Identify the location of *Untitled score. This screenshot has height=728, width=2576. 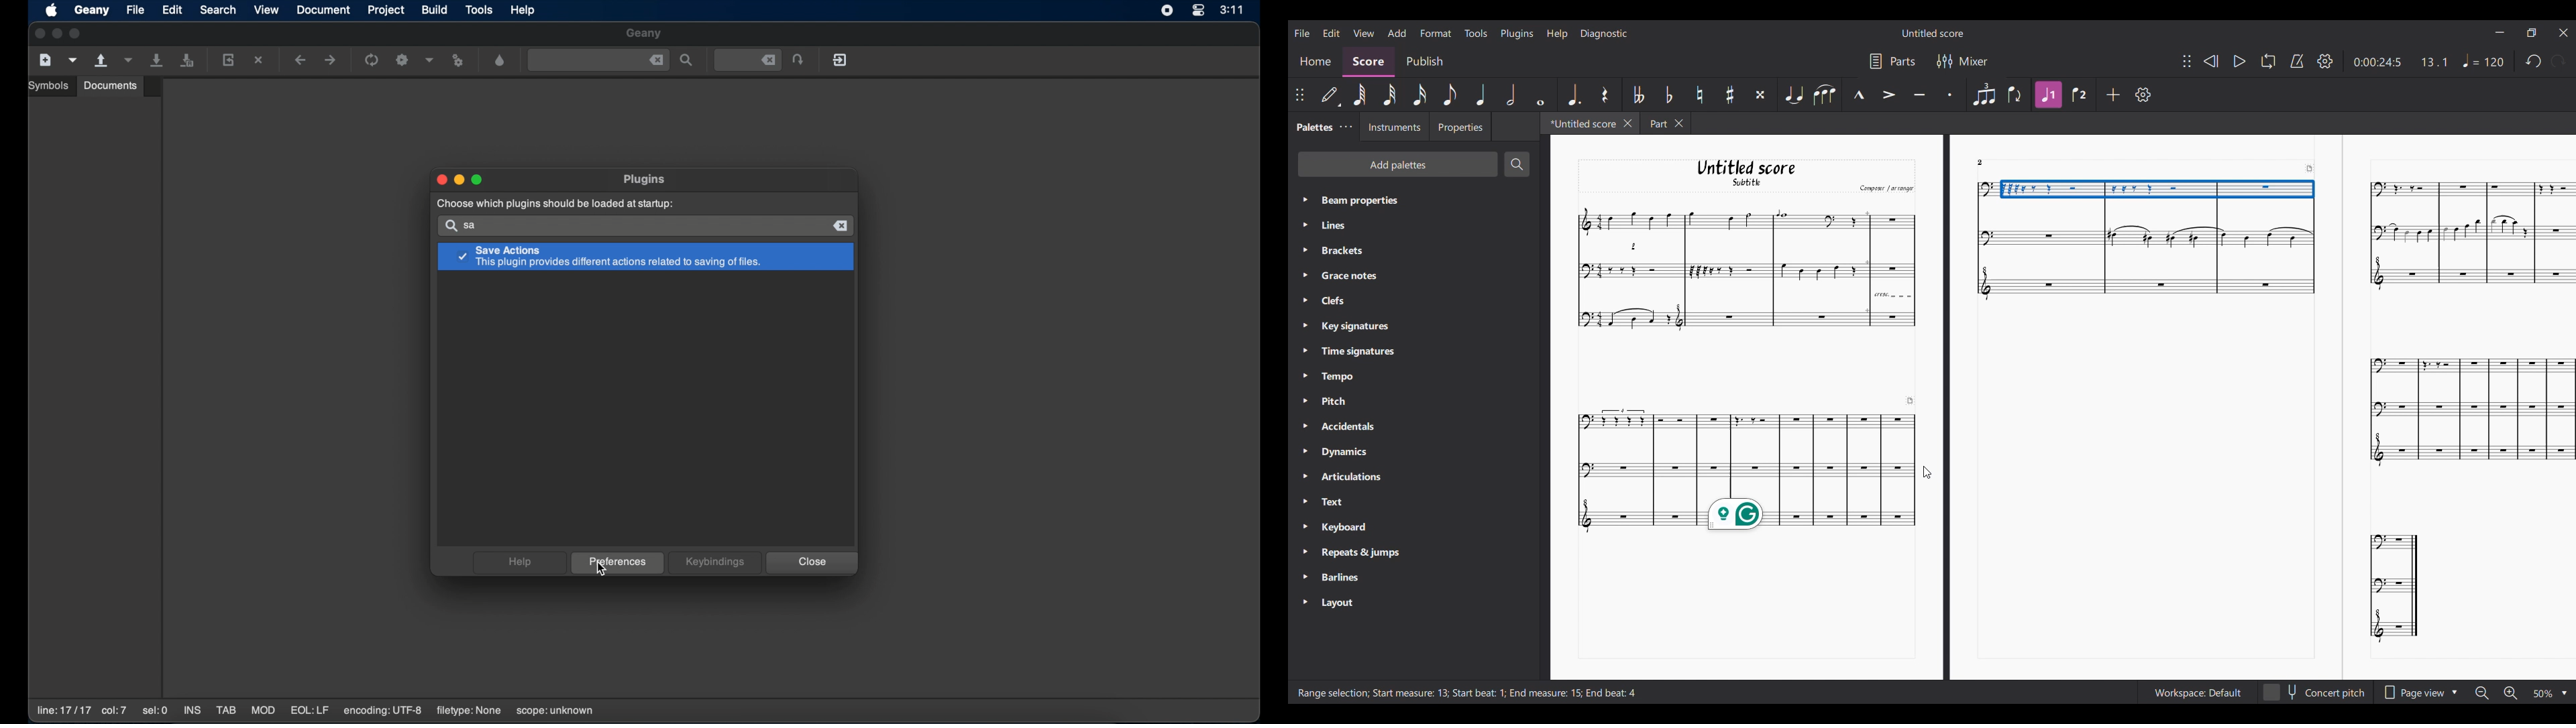
(1578, 123).